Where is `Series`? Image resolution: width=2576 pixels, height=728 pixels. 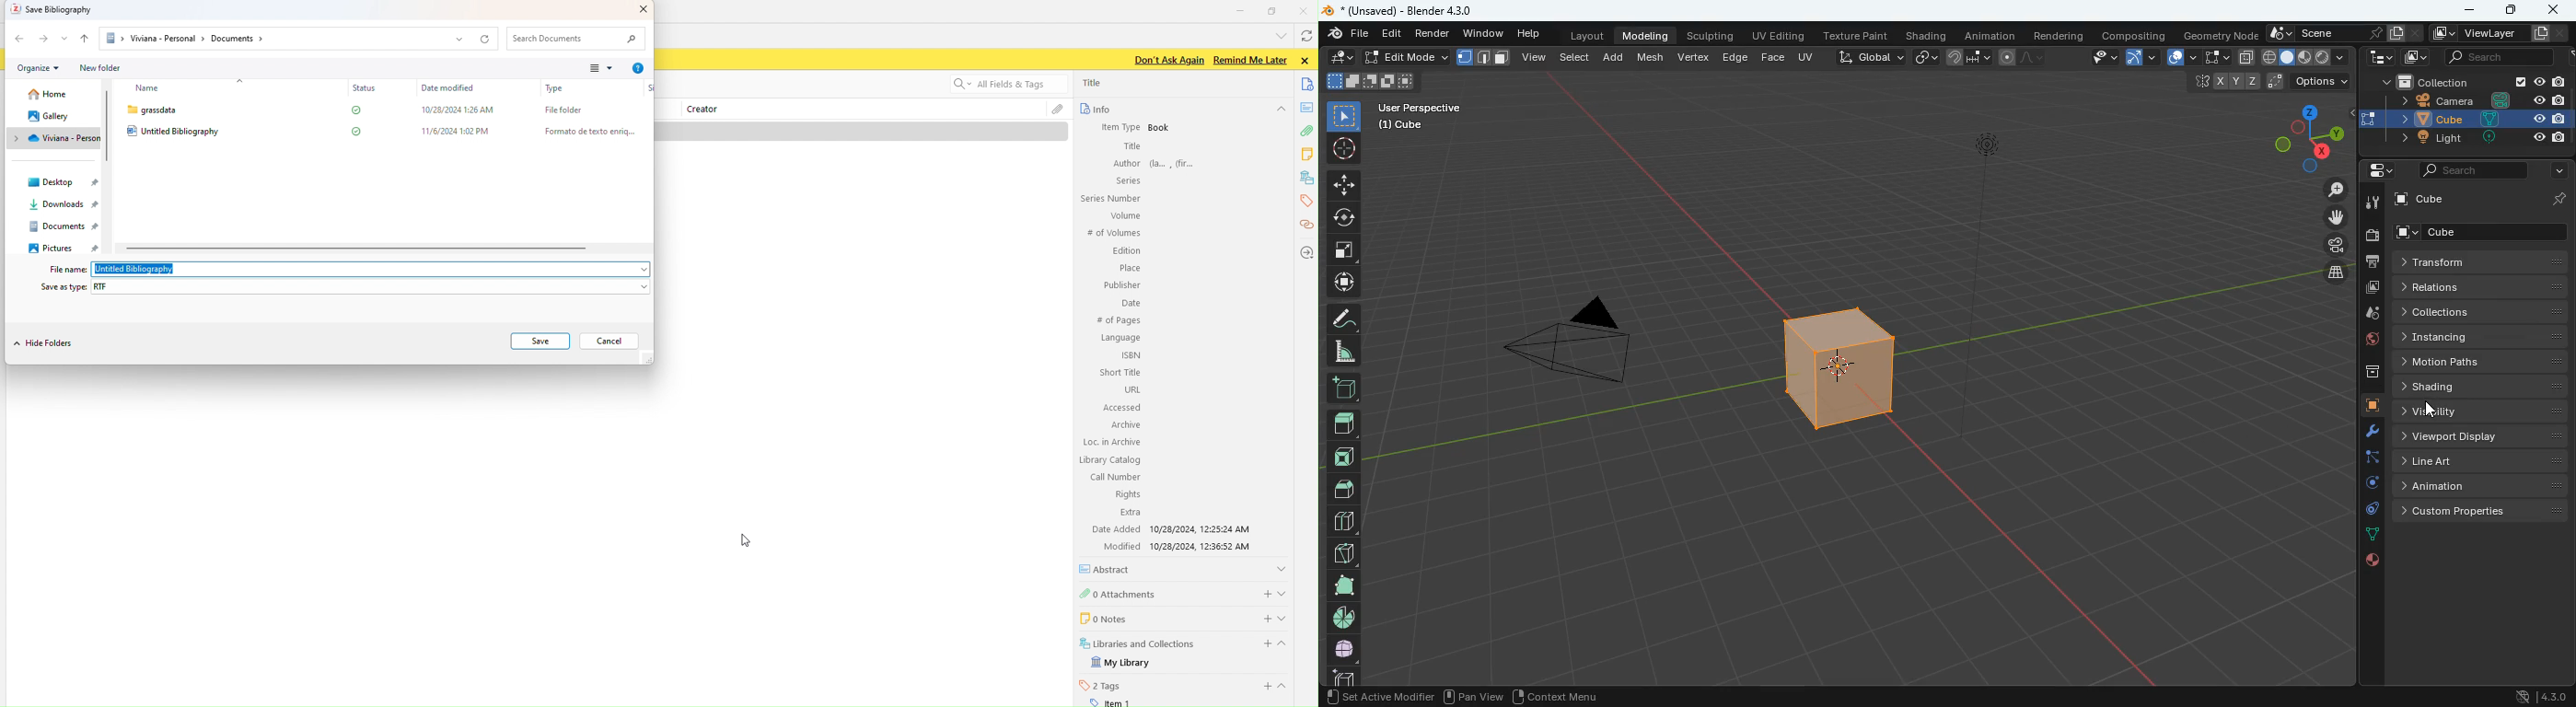 Series is located at coordinates (1127, 180).